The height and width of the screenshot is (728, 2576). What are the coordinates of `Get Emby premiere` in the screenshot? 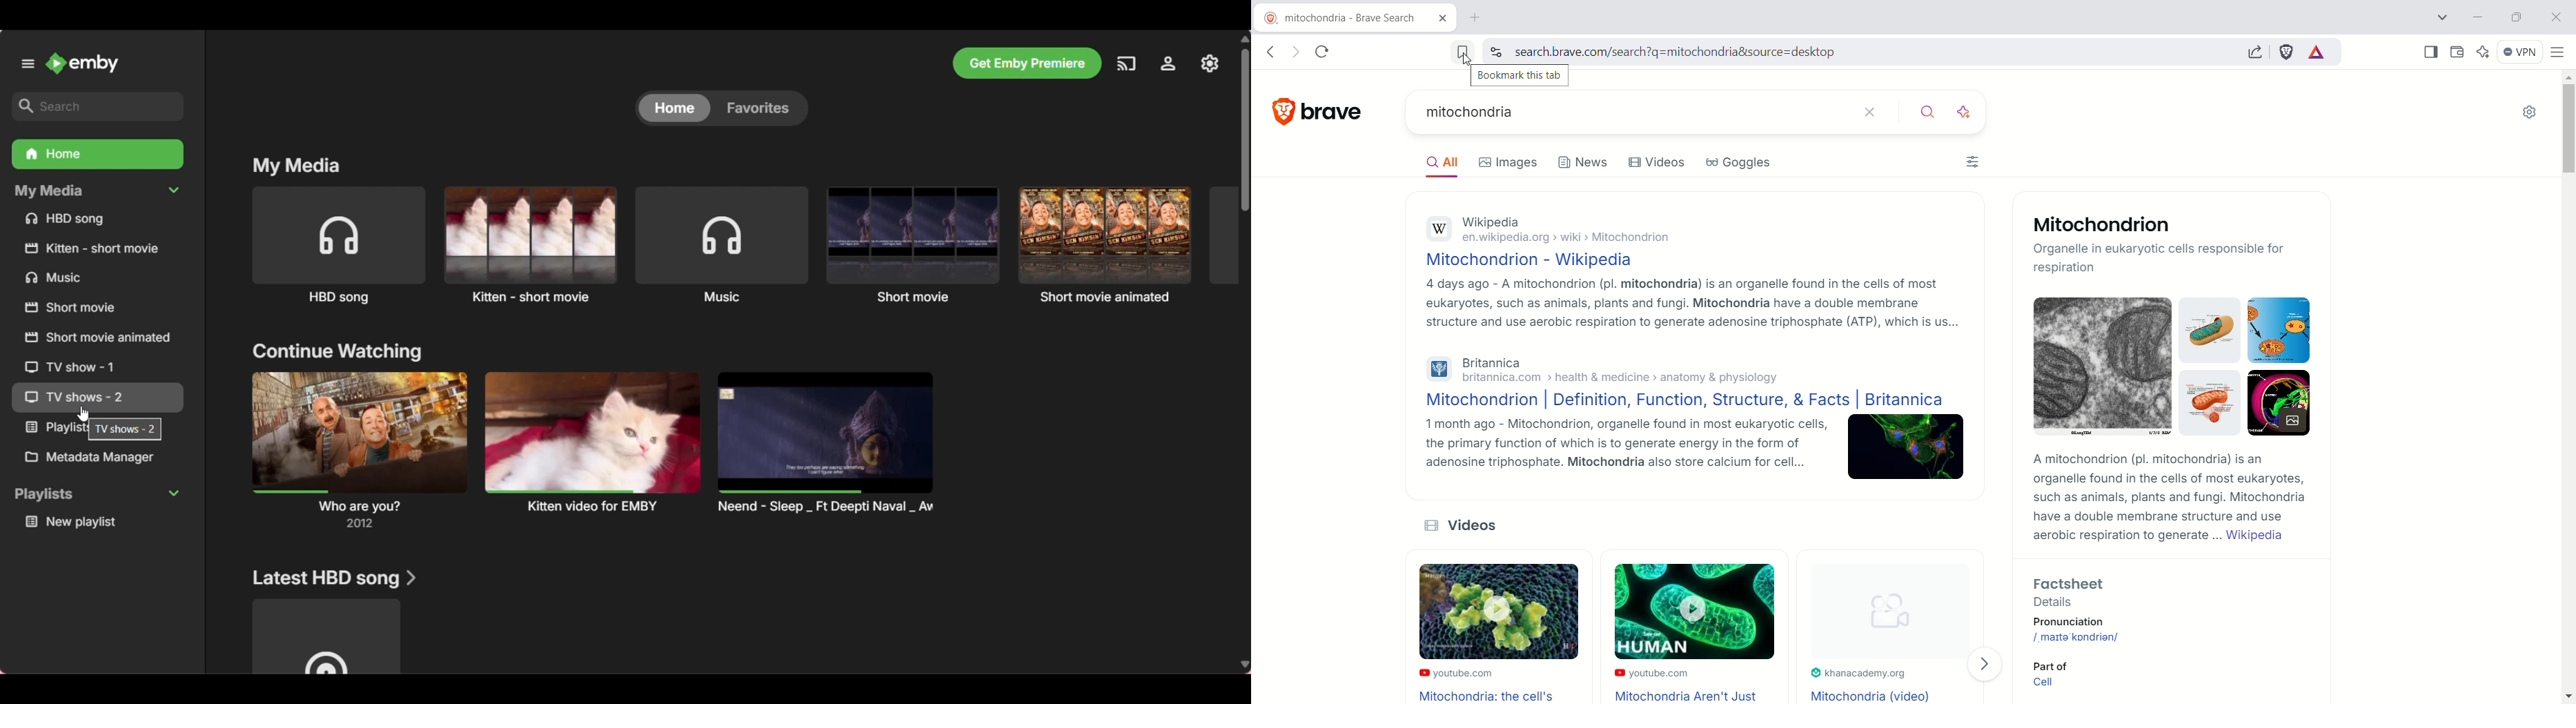 It's located at (1027, 64).